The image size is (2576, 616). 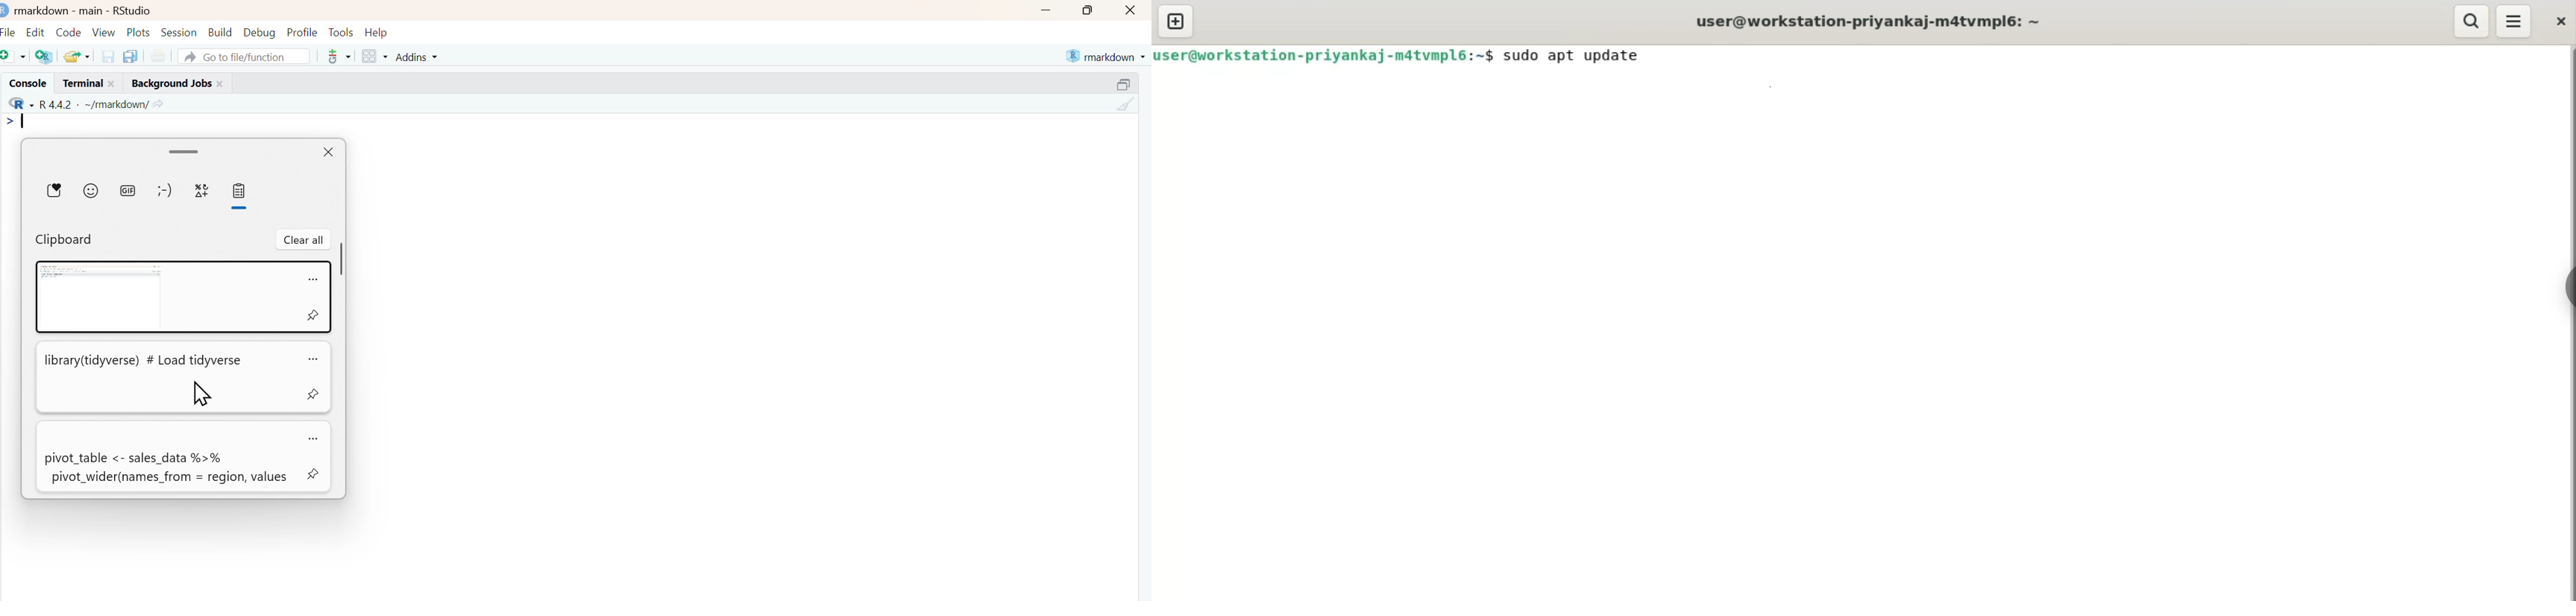 What do you see at coordinates (222, 82) in the screenshot?
I see `close` at bounding box center [222, 82].